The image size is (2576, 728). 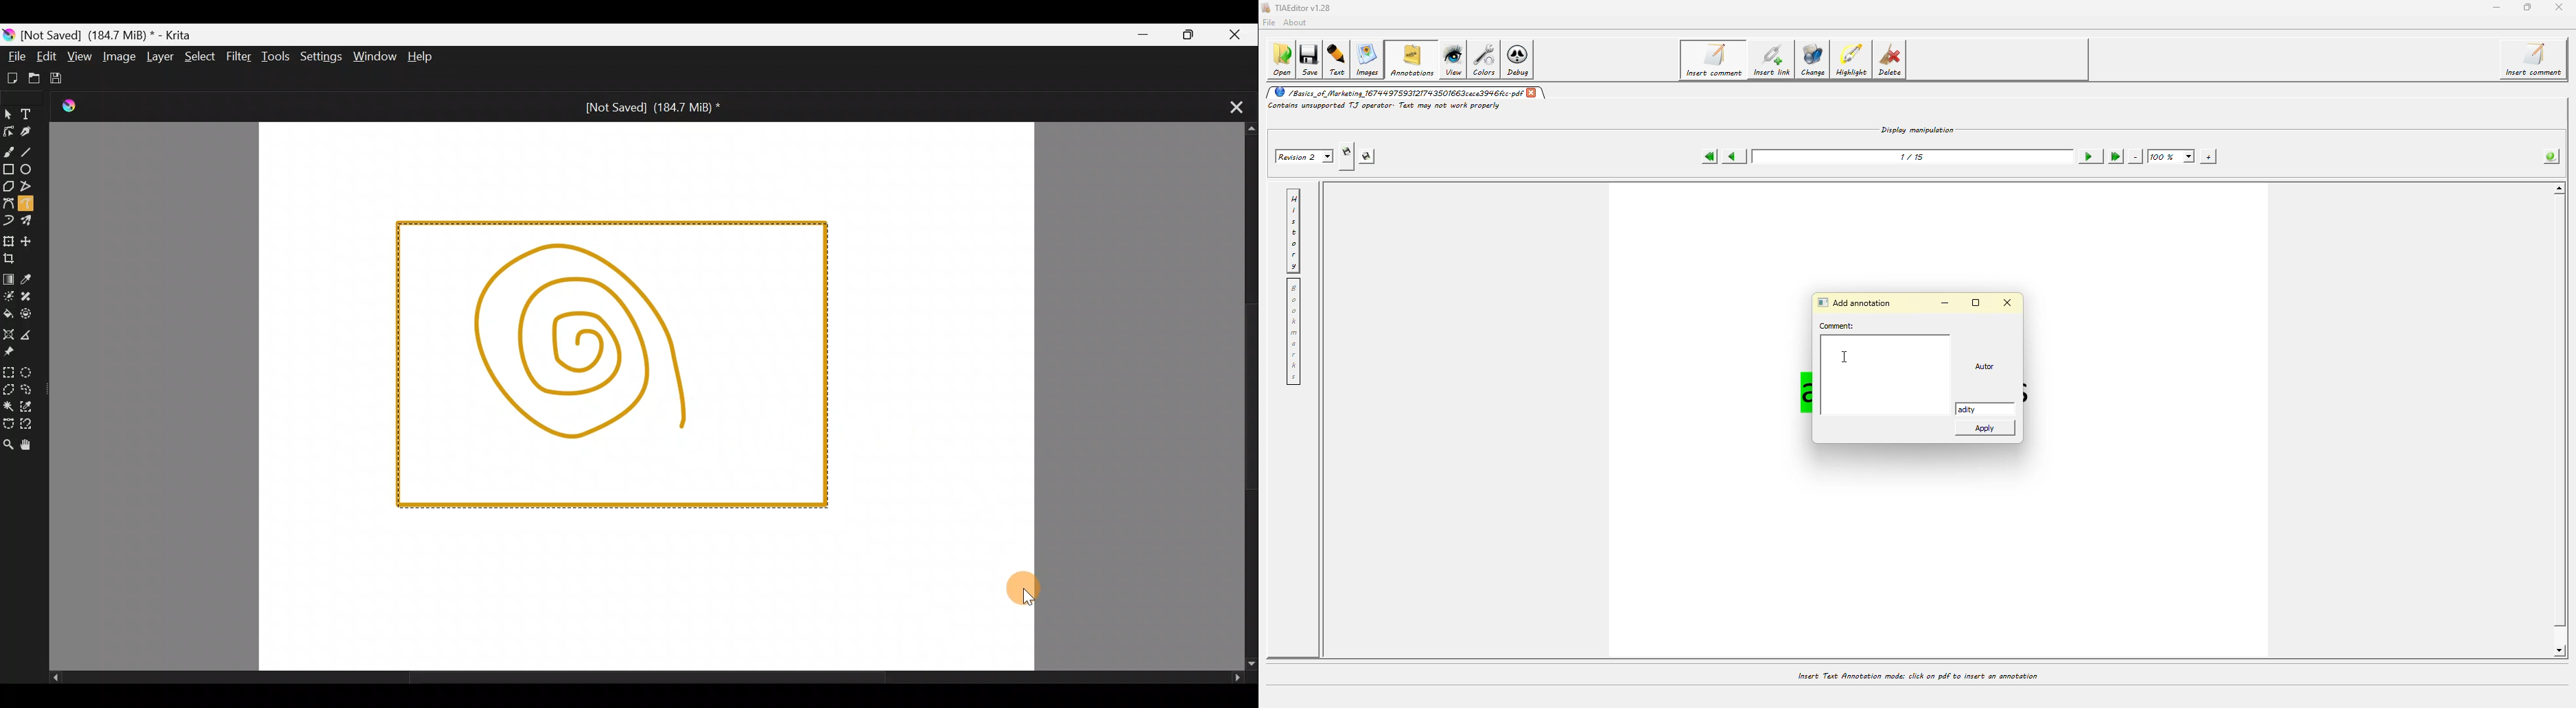 What do you see at coordinates (8, 425) in the screenshot?
I see `Bezier curve selection tool` at bounding box center [8, 425].